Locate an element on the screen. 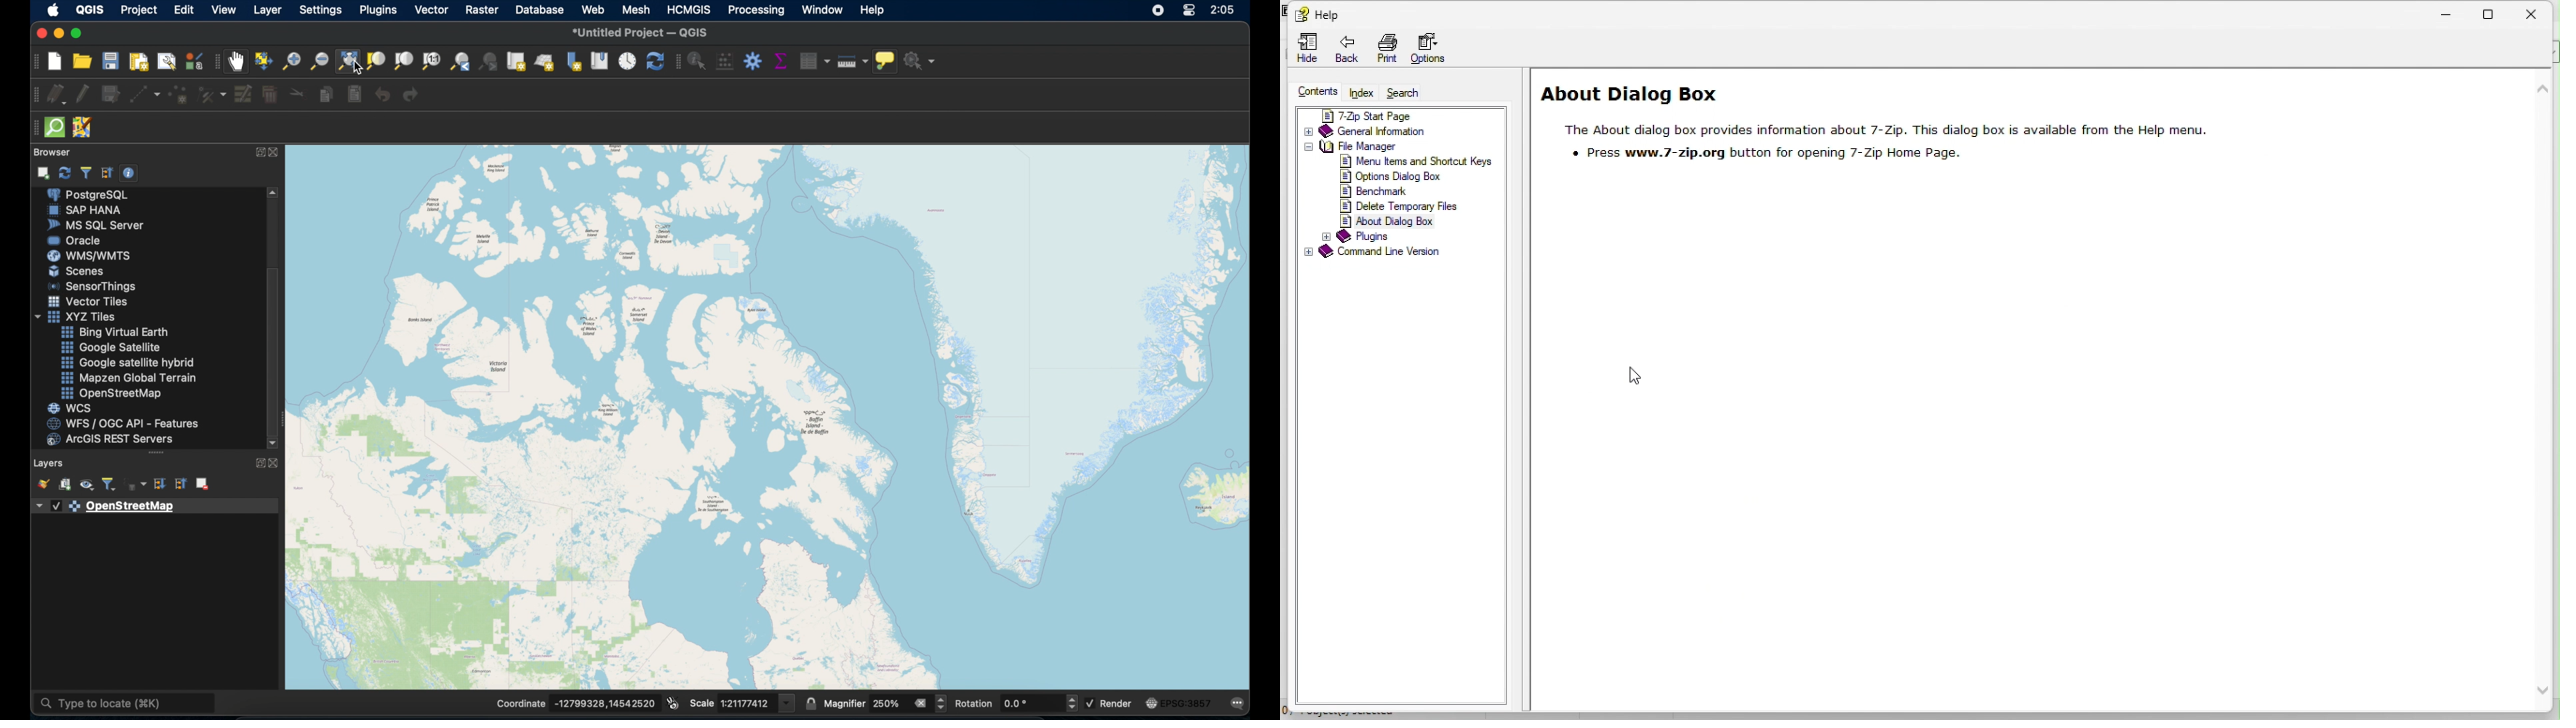  command line is located at coordinates (1386, 251).